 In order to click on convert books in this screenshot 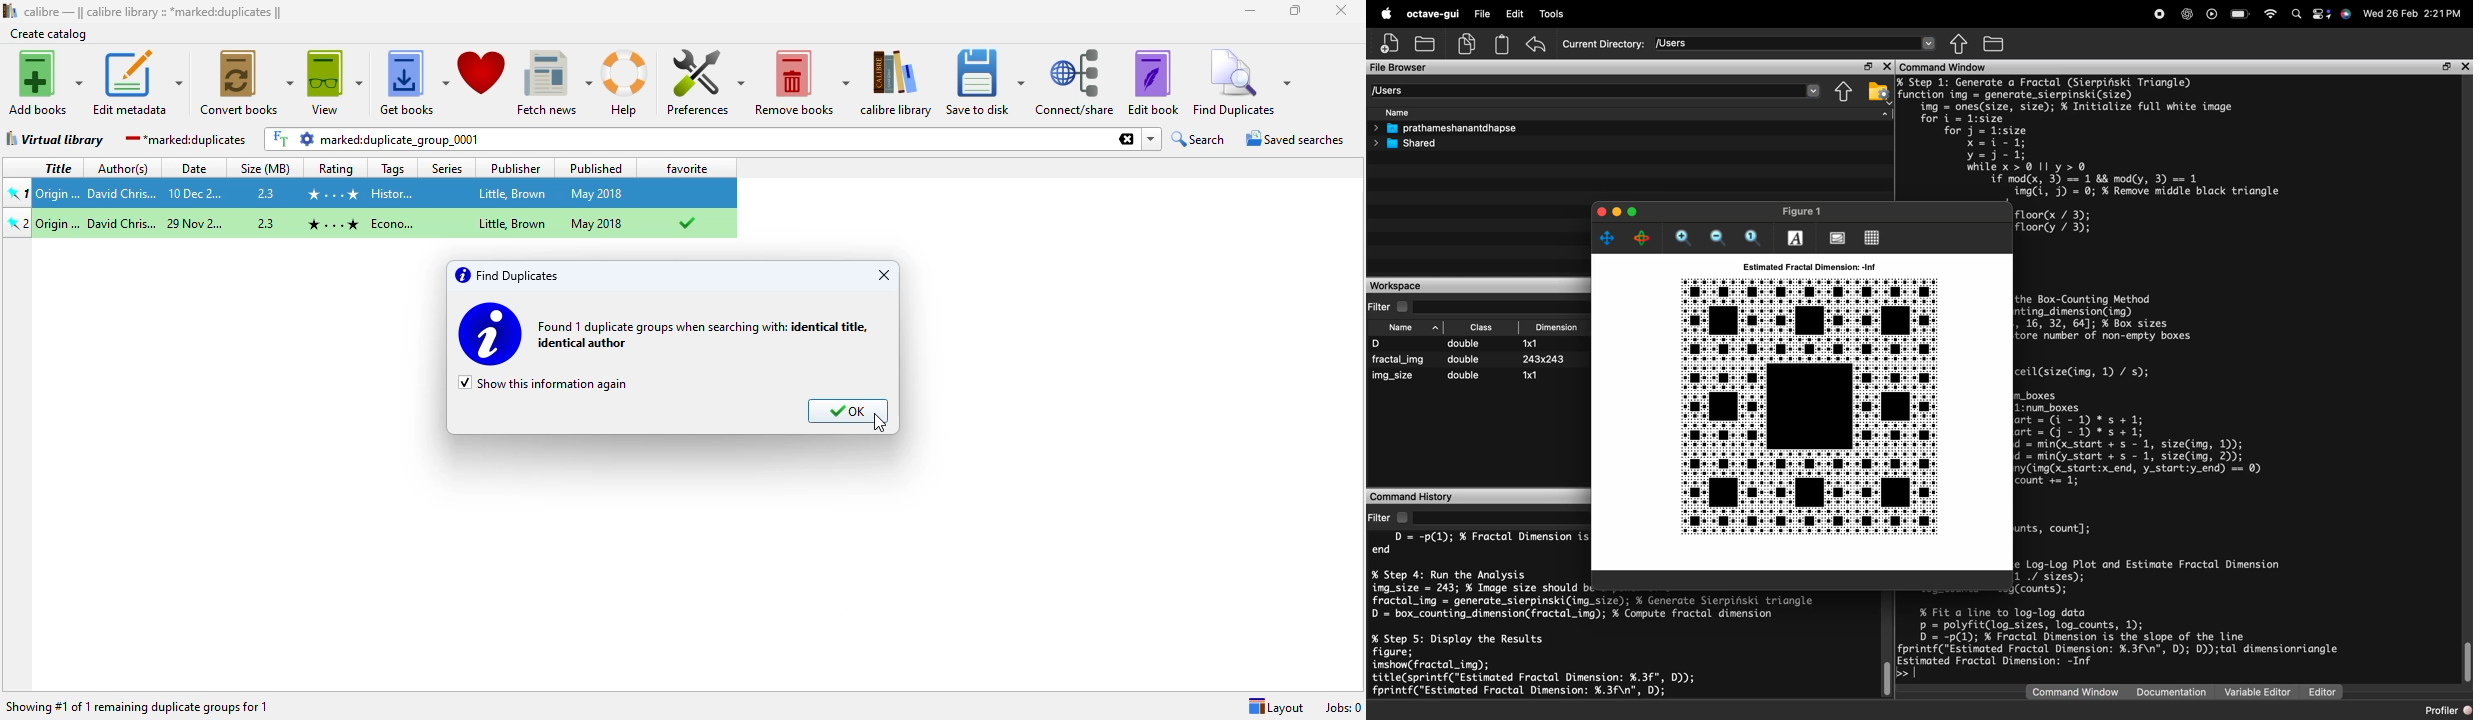, I will do `click(244, 83)`.